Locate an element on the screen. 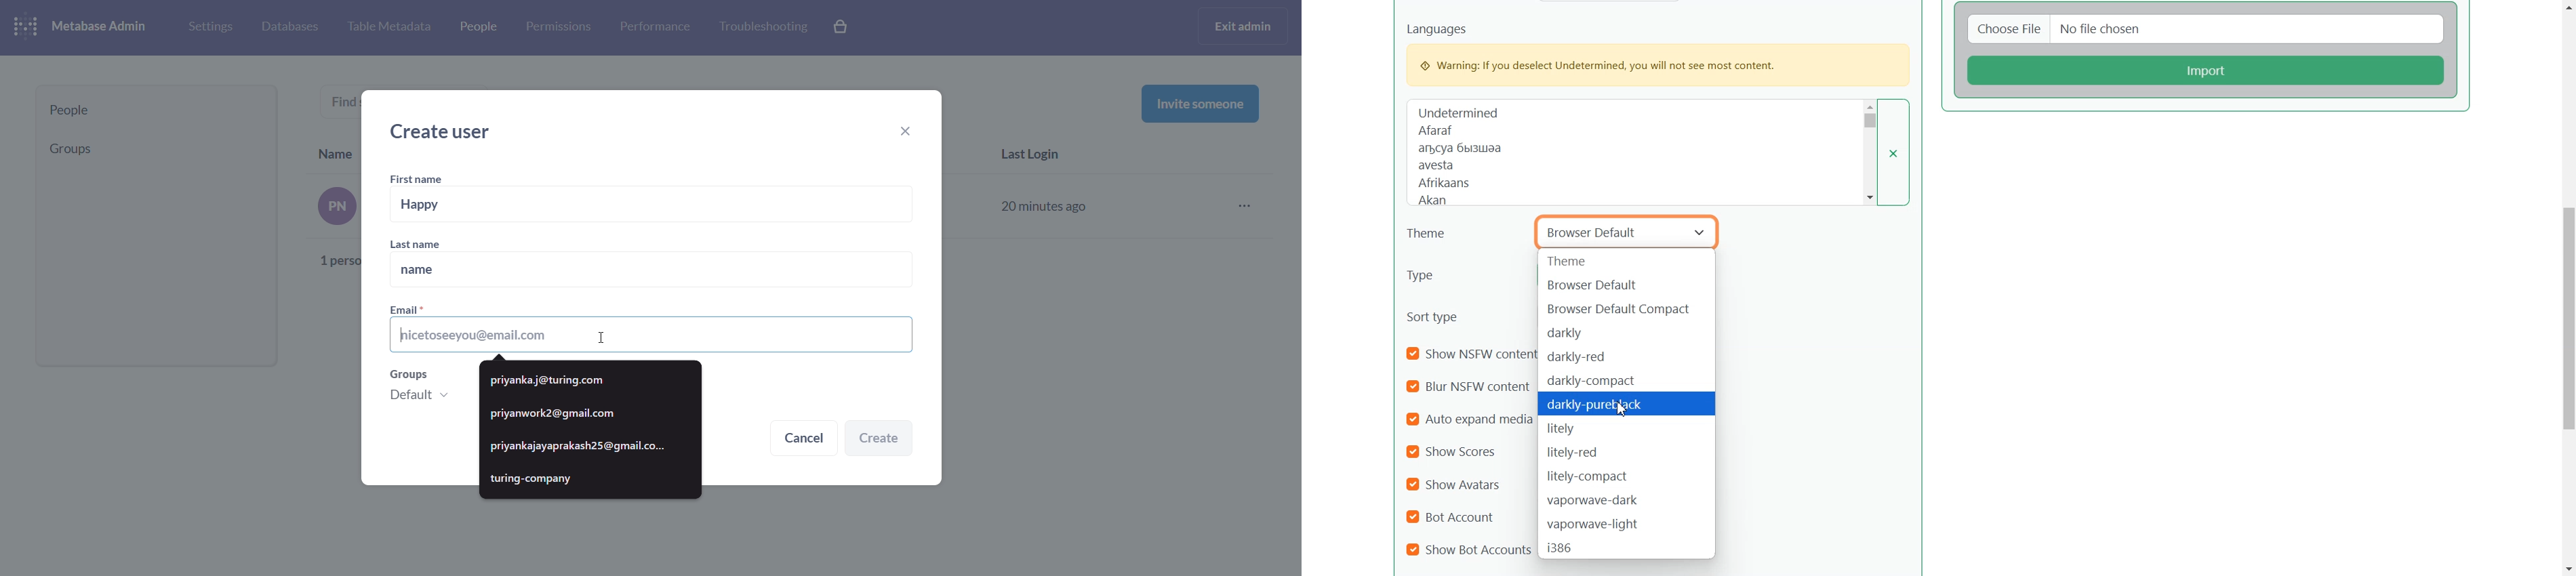 This screenshot has height=588, width=2576. text is located at coordinates (328, 229).